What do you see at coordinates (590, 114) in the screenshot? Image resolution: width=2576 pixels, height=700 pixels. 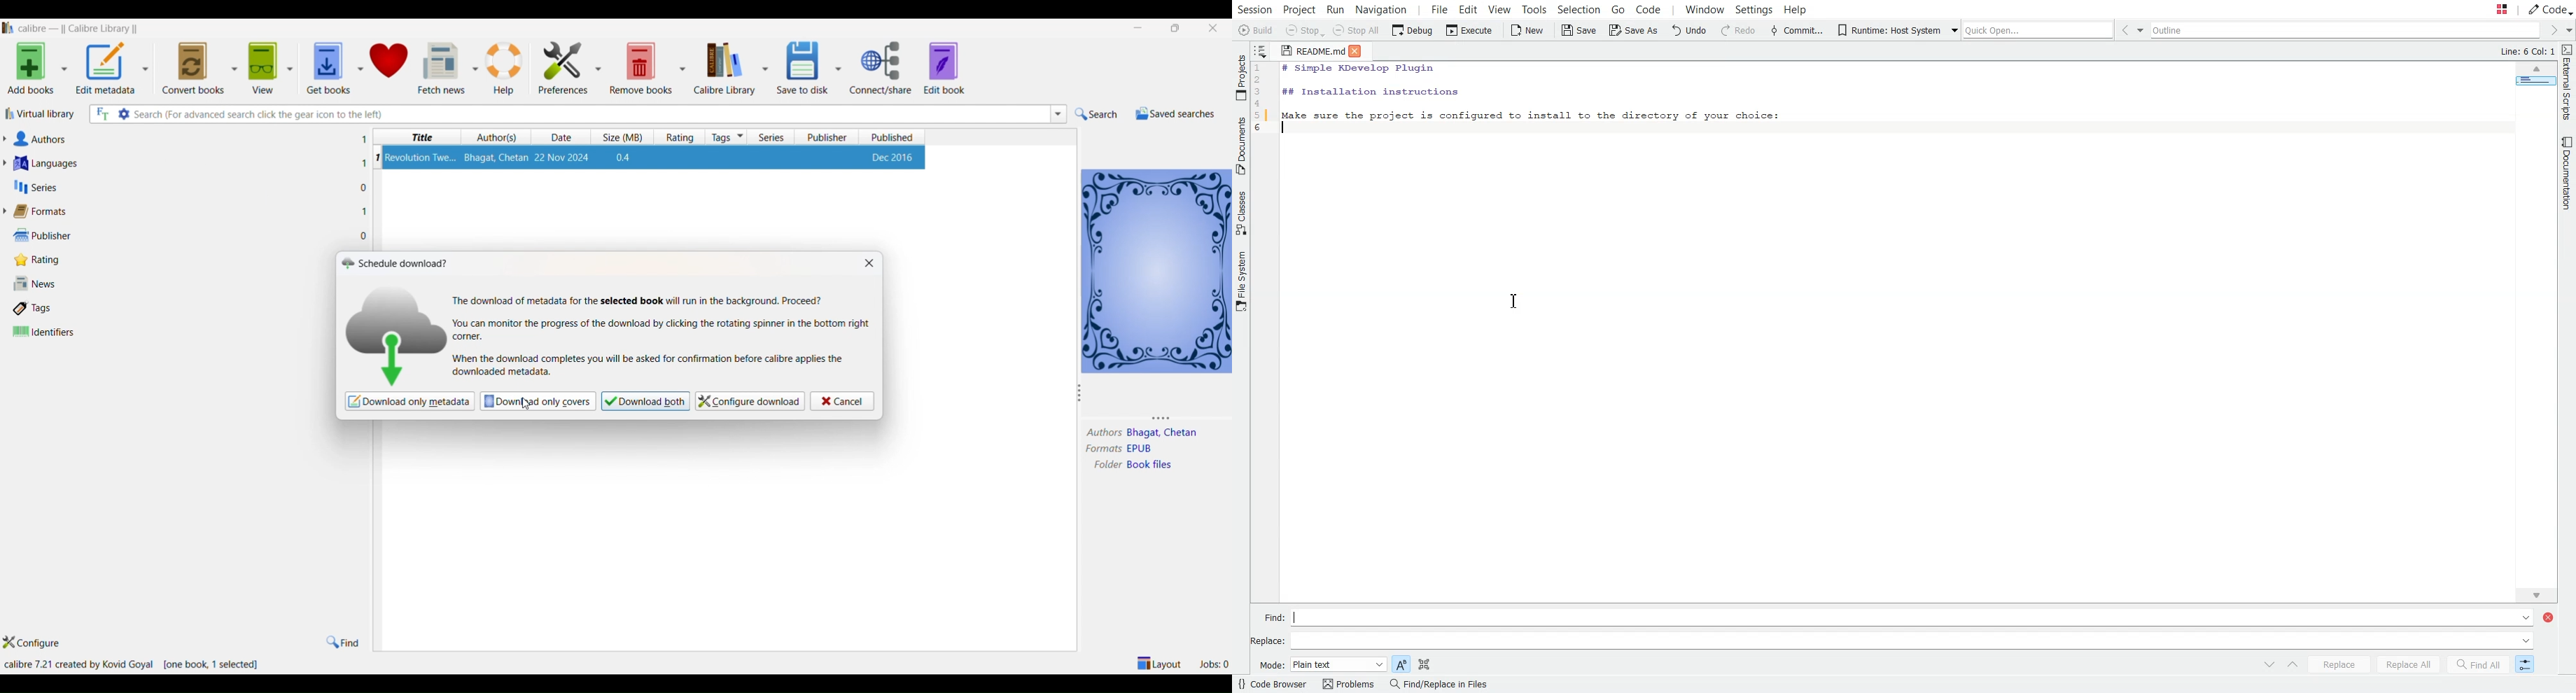 I see `search box ` at bounding box center [590, 114].